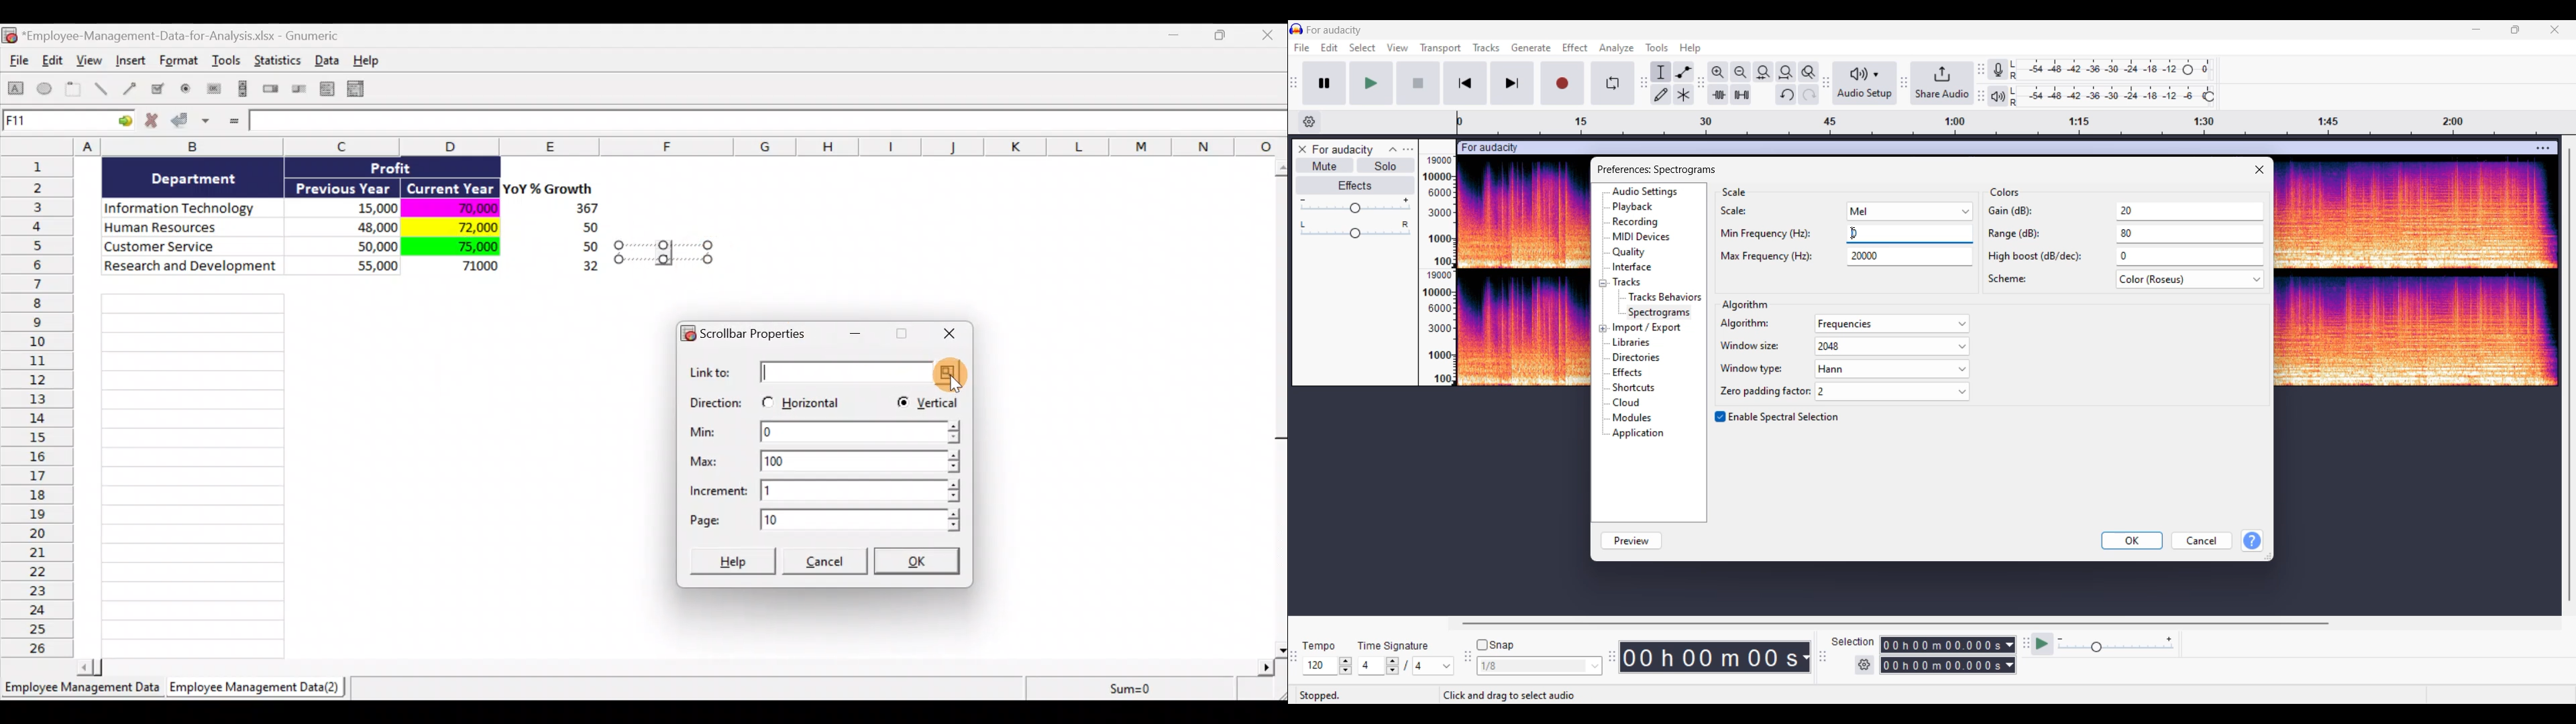 The height and width of the screenshot is (728, 2576). What do you see at coordinates (1842, 370) in the screenshot?
I see `window type` at bounding box center [1842, 370].